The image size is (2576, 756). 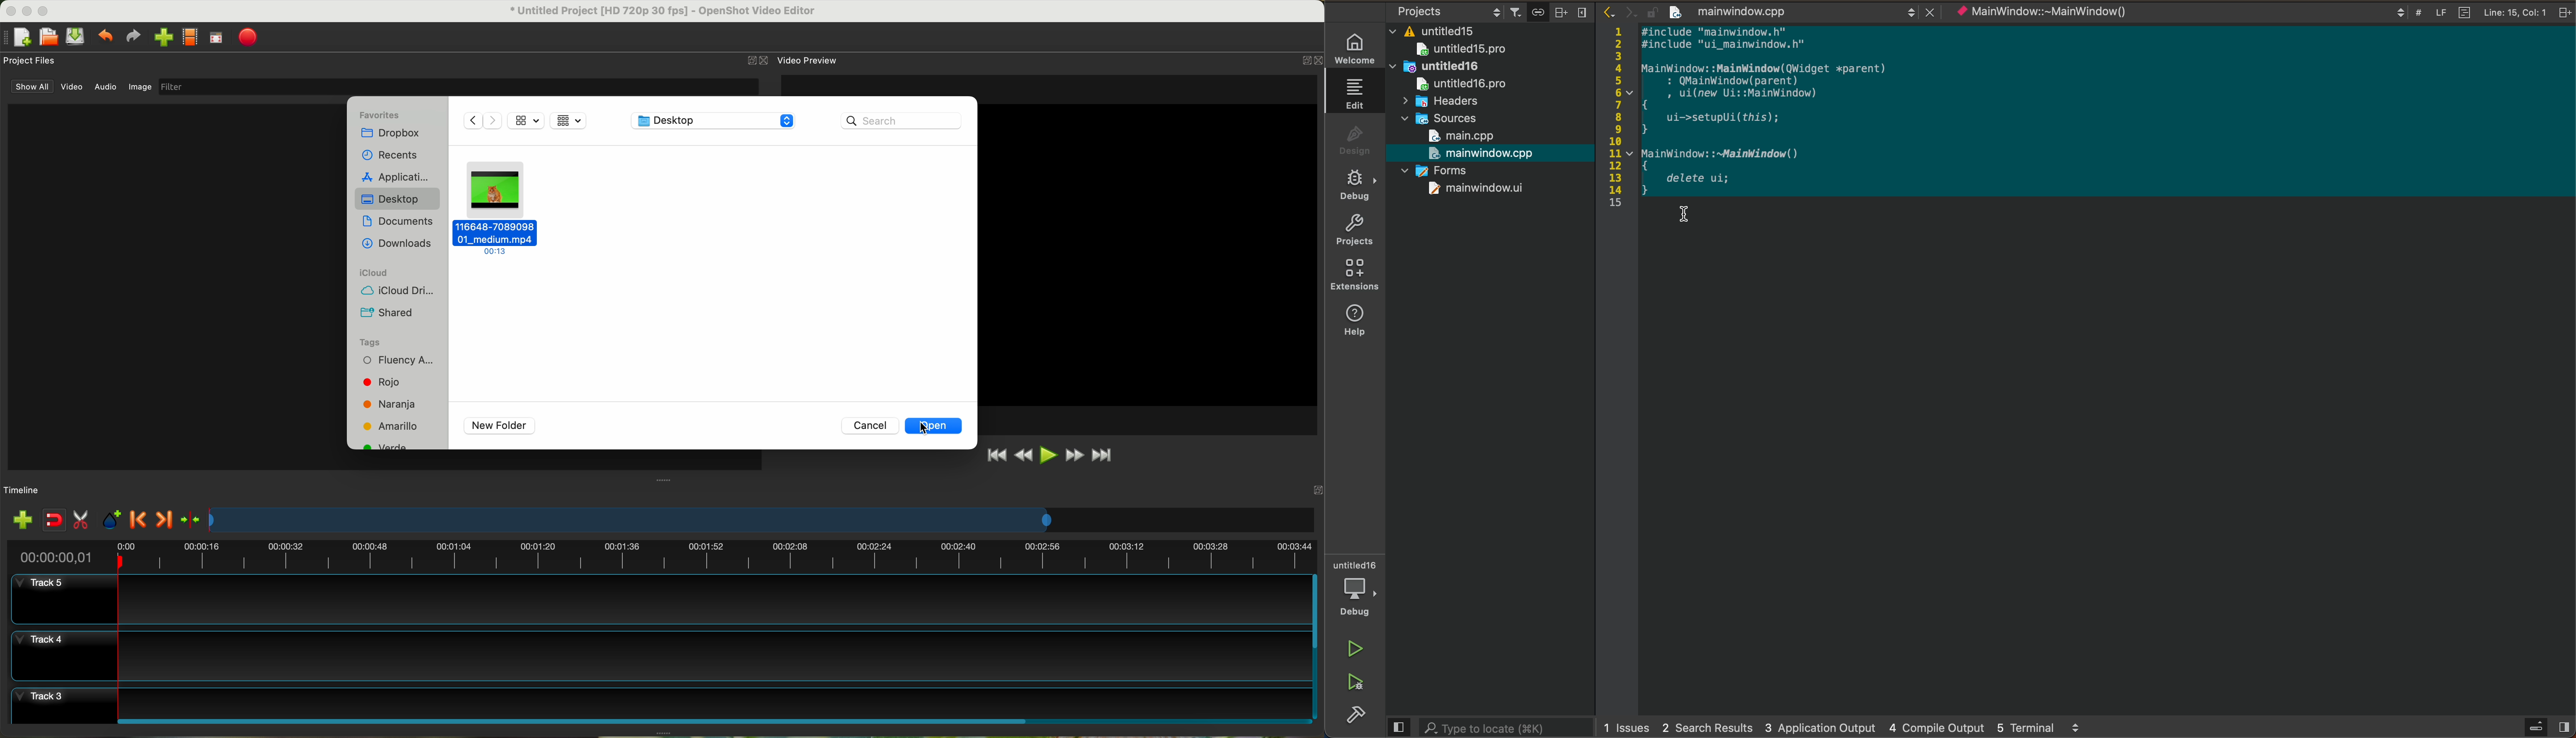 I want to click on icloud drive, so click(x=392, y=292).